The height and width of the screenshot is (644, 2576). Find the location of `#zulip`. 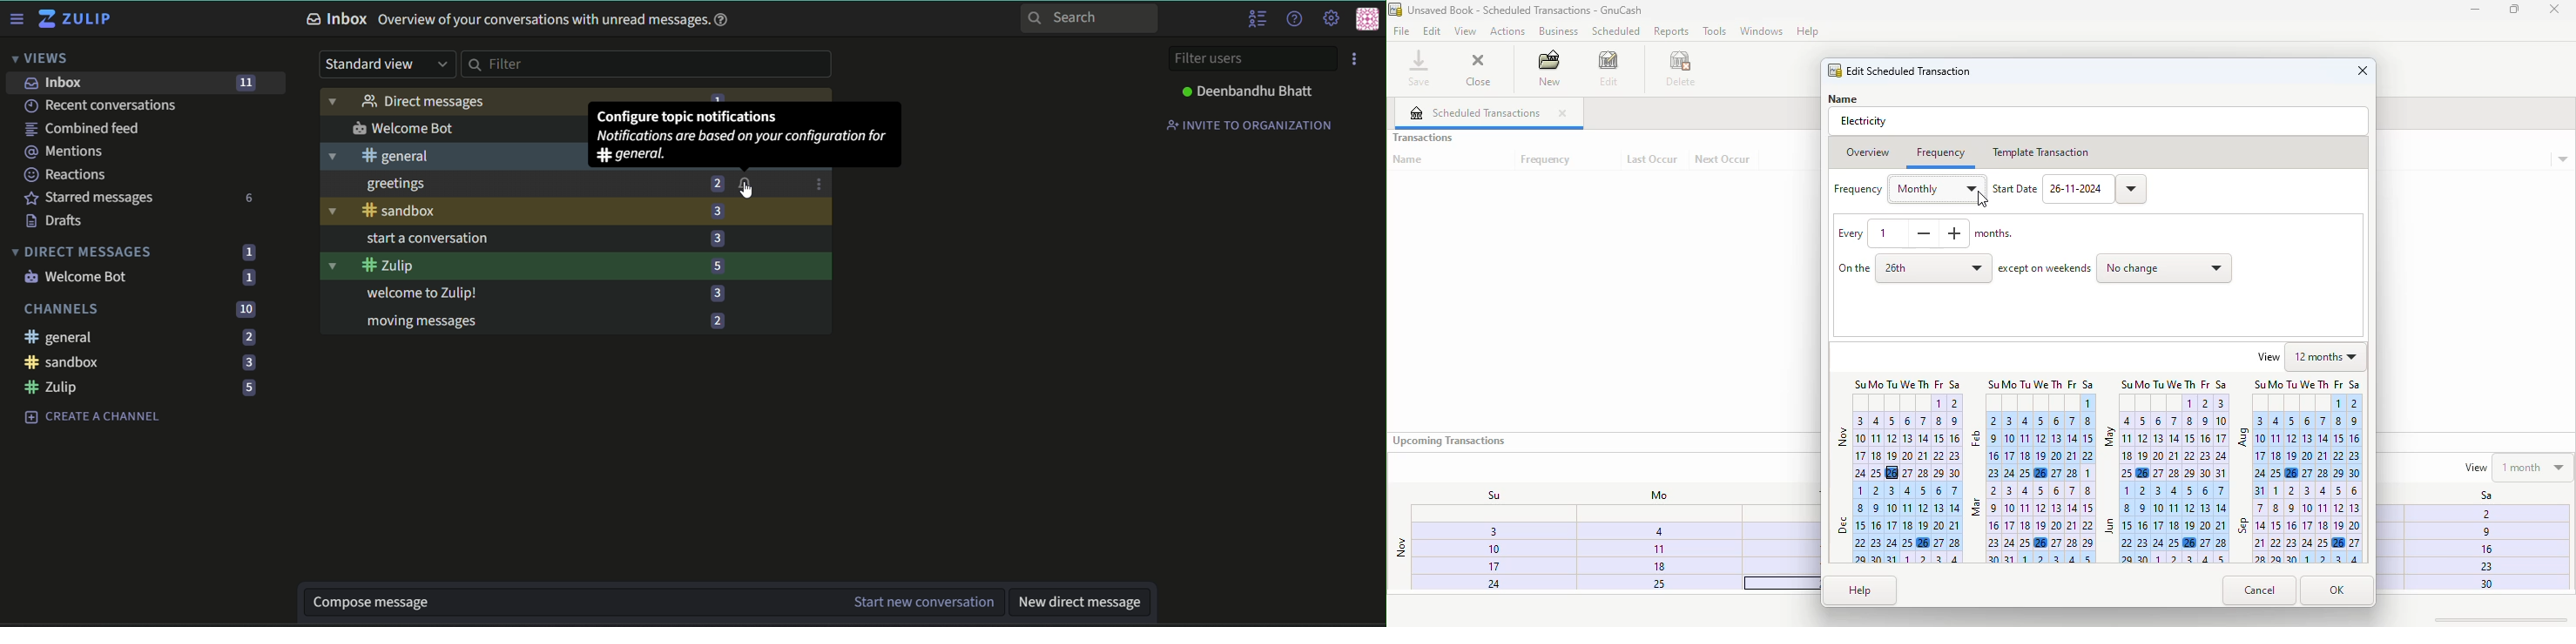

#zulip is located at coordinates (510, 265).